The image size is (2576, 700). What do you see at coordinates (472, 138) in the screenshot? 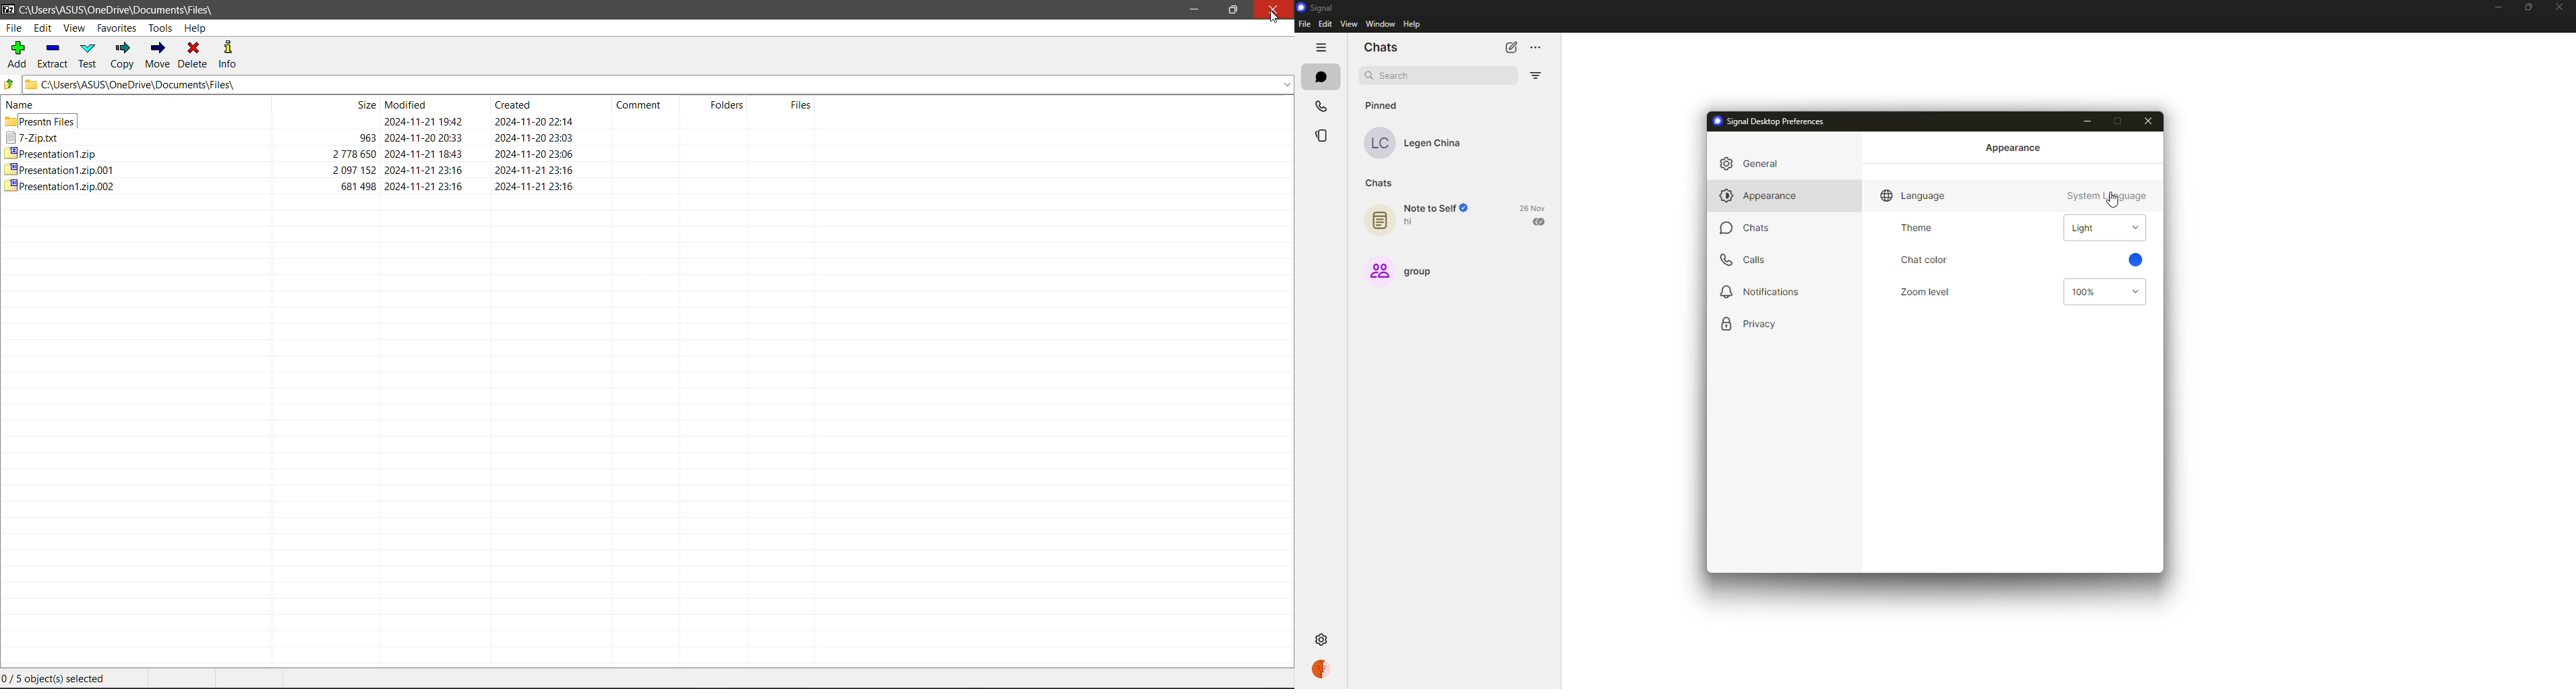
I see `963 2024-11-20 20:33 2024-11-20 23:03` at bounding box center [472, 138].